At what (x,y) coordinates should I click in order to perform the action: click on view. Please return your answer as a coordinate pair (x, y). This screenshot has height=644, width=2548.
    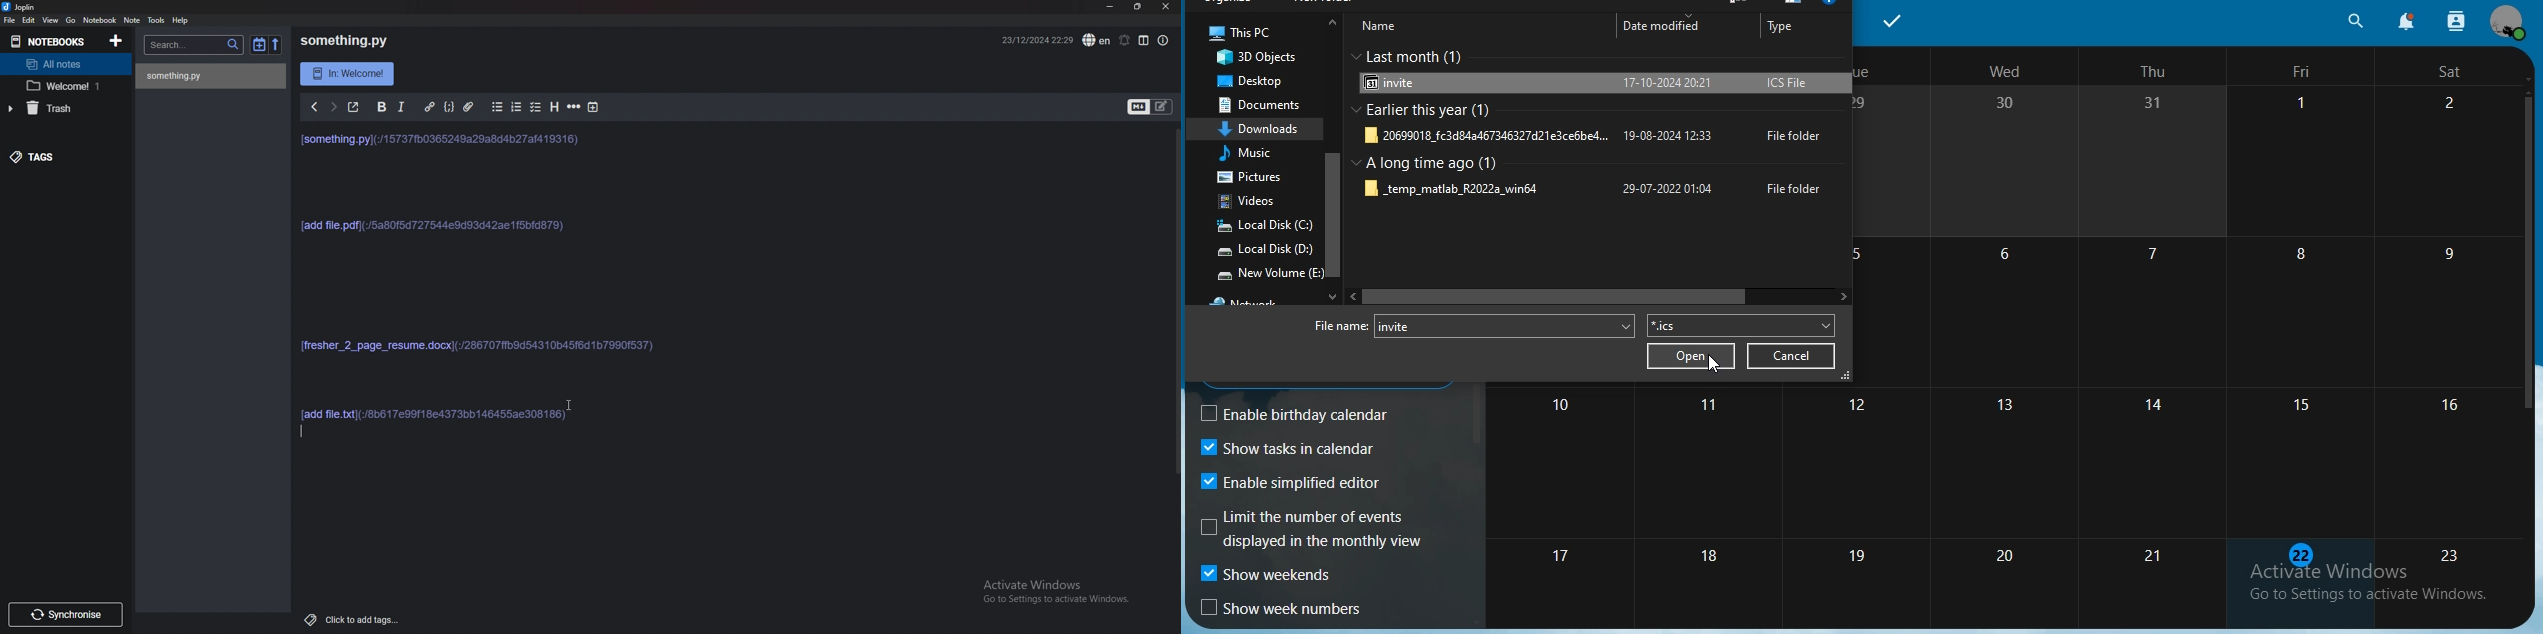
    Looking at the image, I should click on (52, 20).